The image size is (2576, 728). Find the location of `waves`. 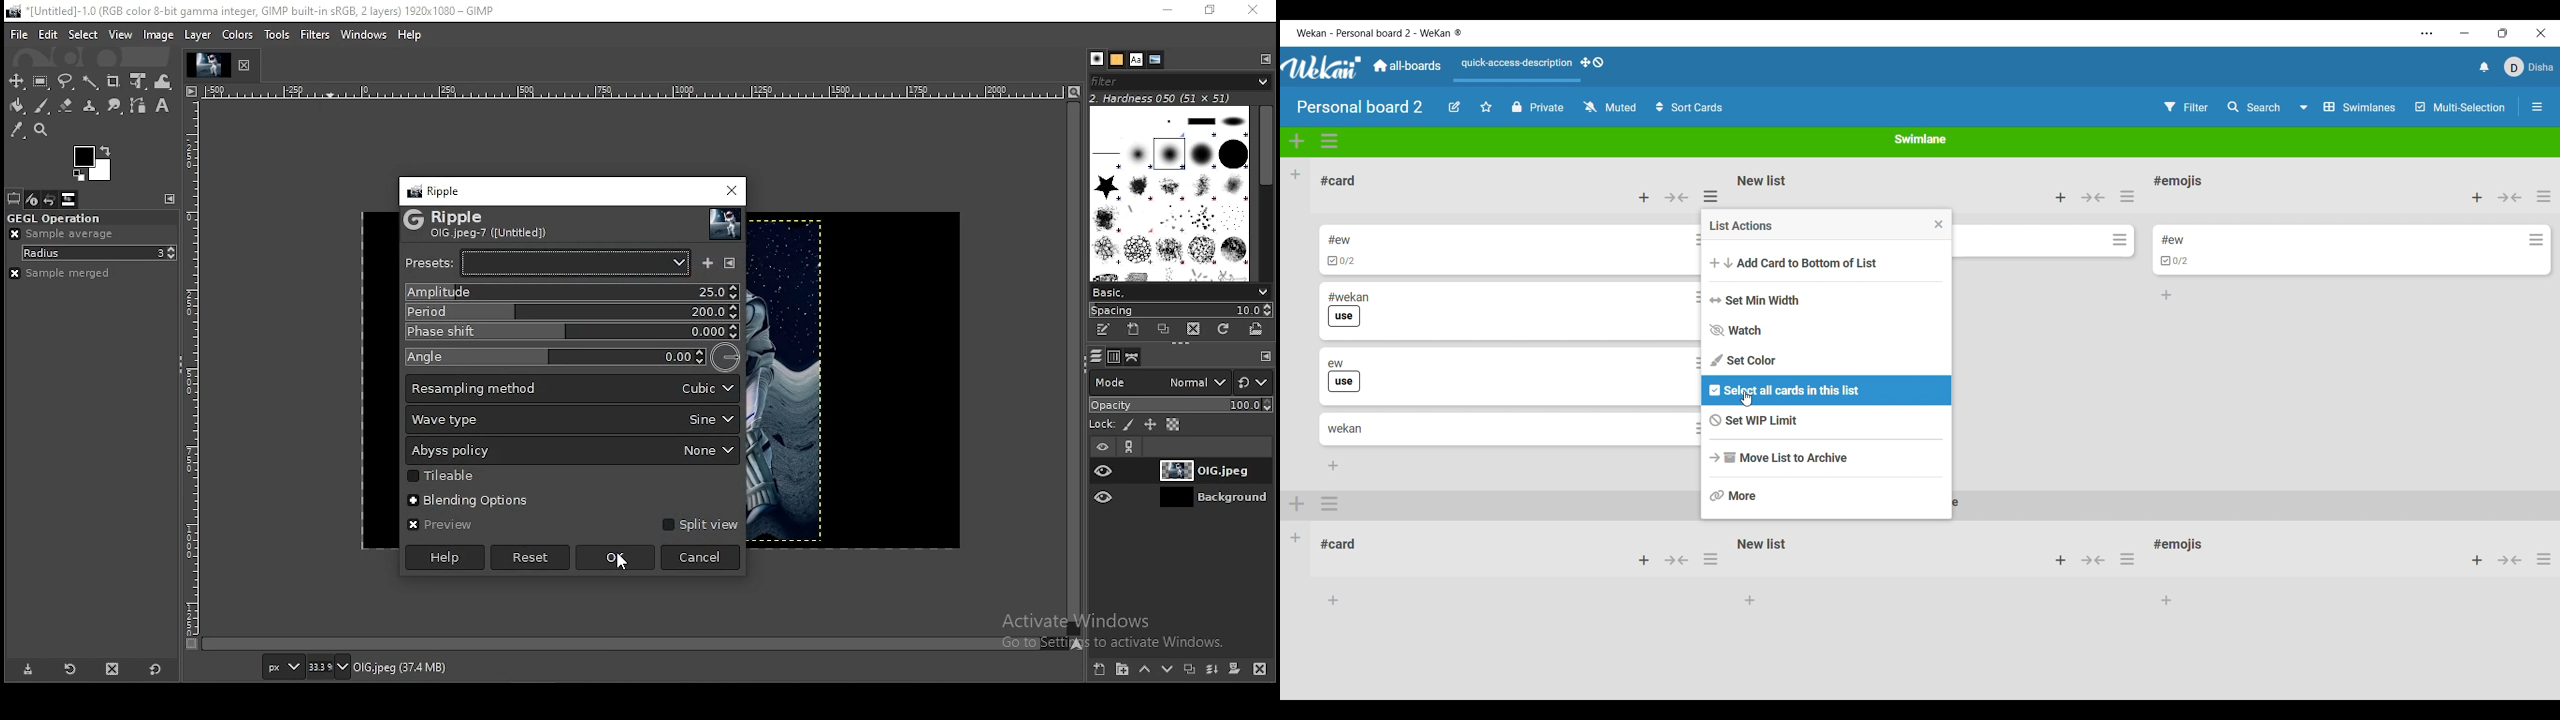

waves is located at coordinates (615, 520).